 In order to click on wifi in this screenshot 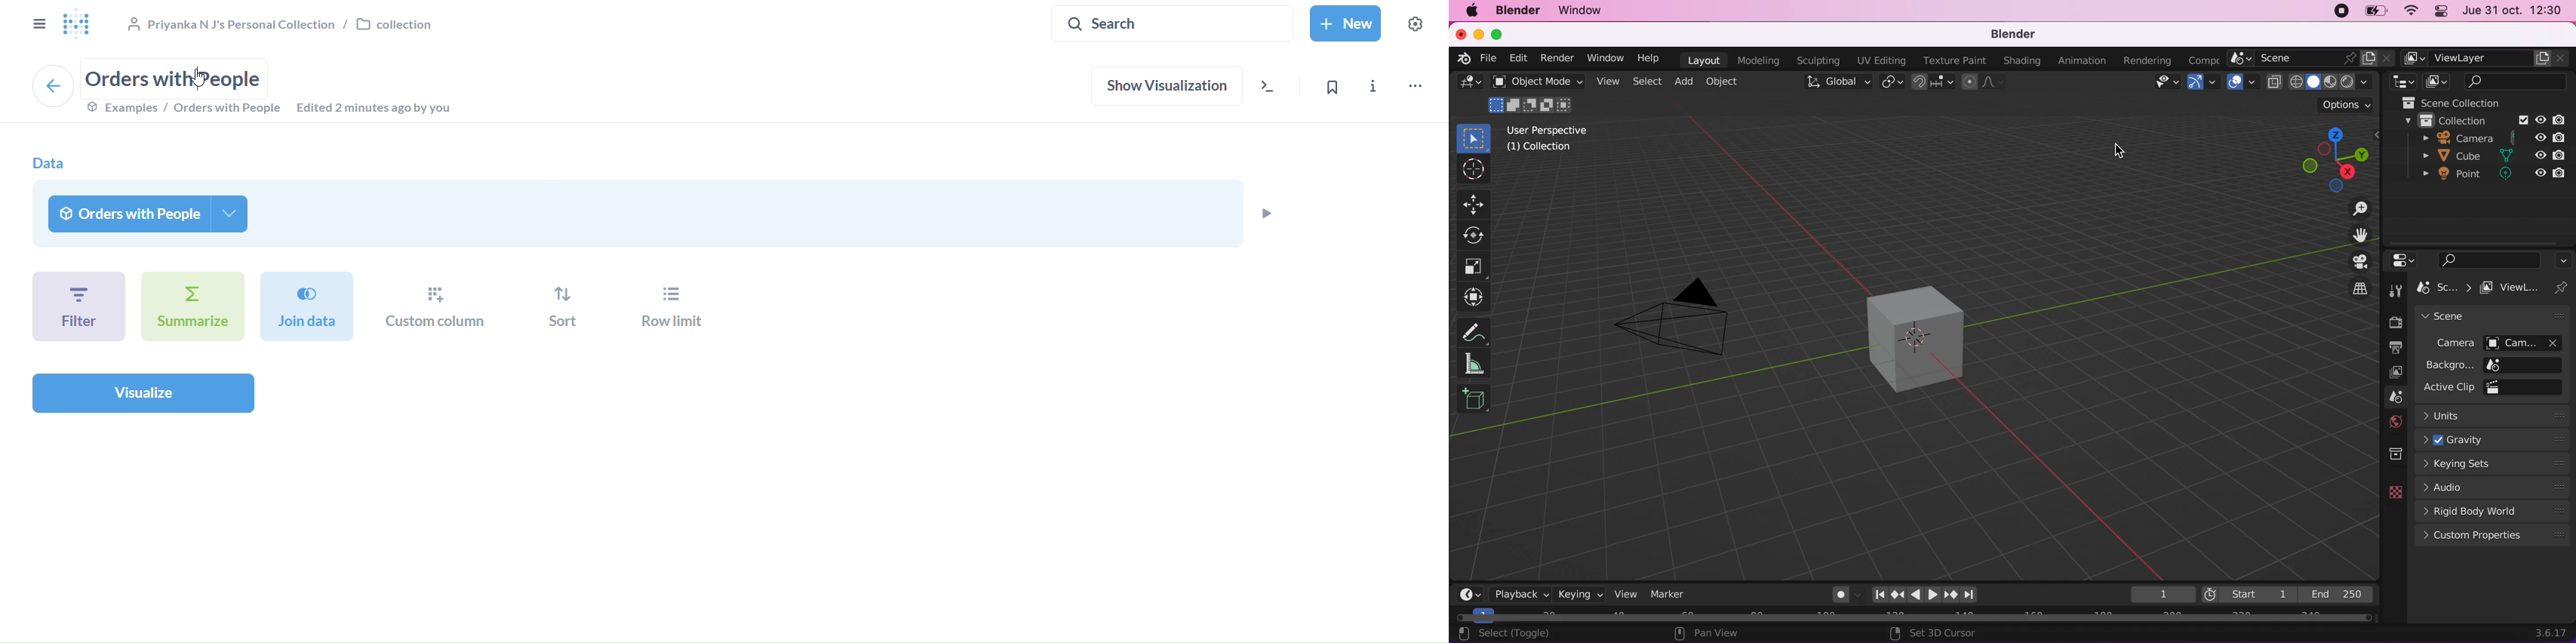, I will do `click(2414, 11)`.